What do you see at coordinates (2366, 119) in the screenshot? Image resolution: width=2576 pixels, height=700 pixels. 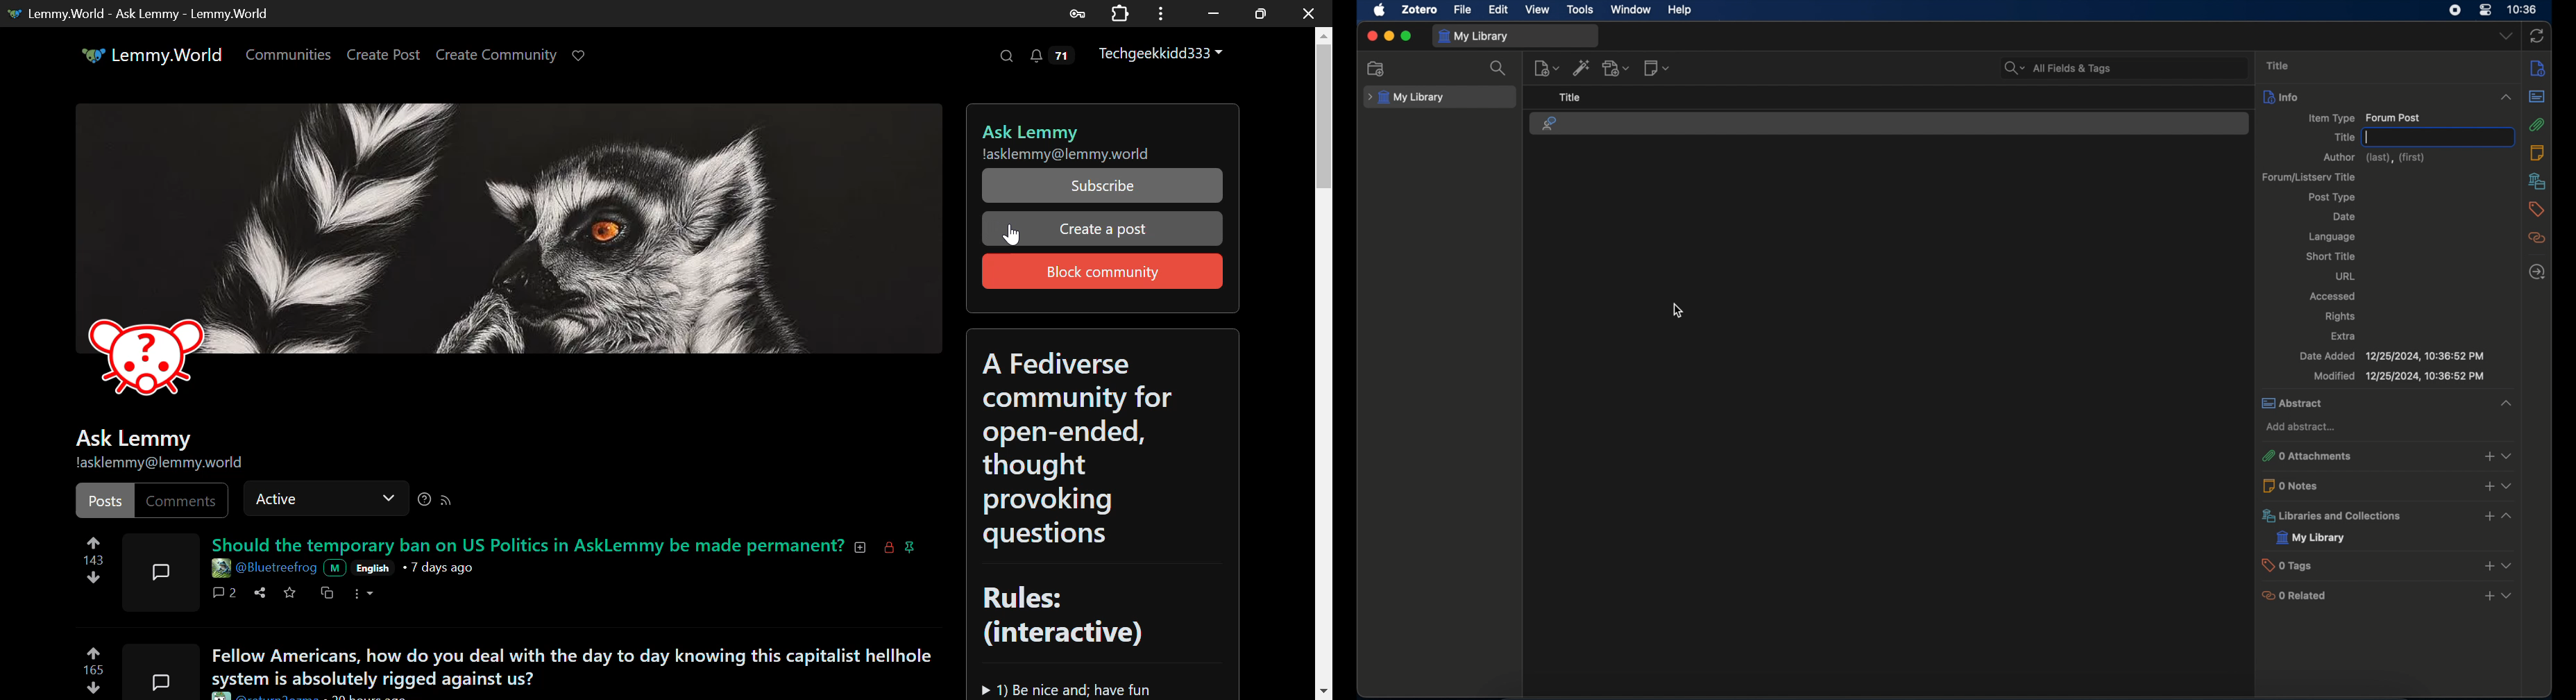 I see `item type` at bounding box center [2366, 119].